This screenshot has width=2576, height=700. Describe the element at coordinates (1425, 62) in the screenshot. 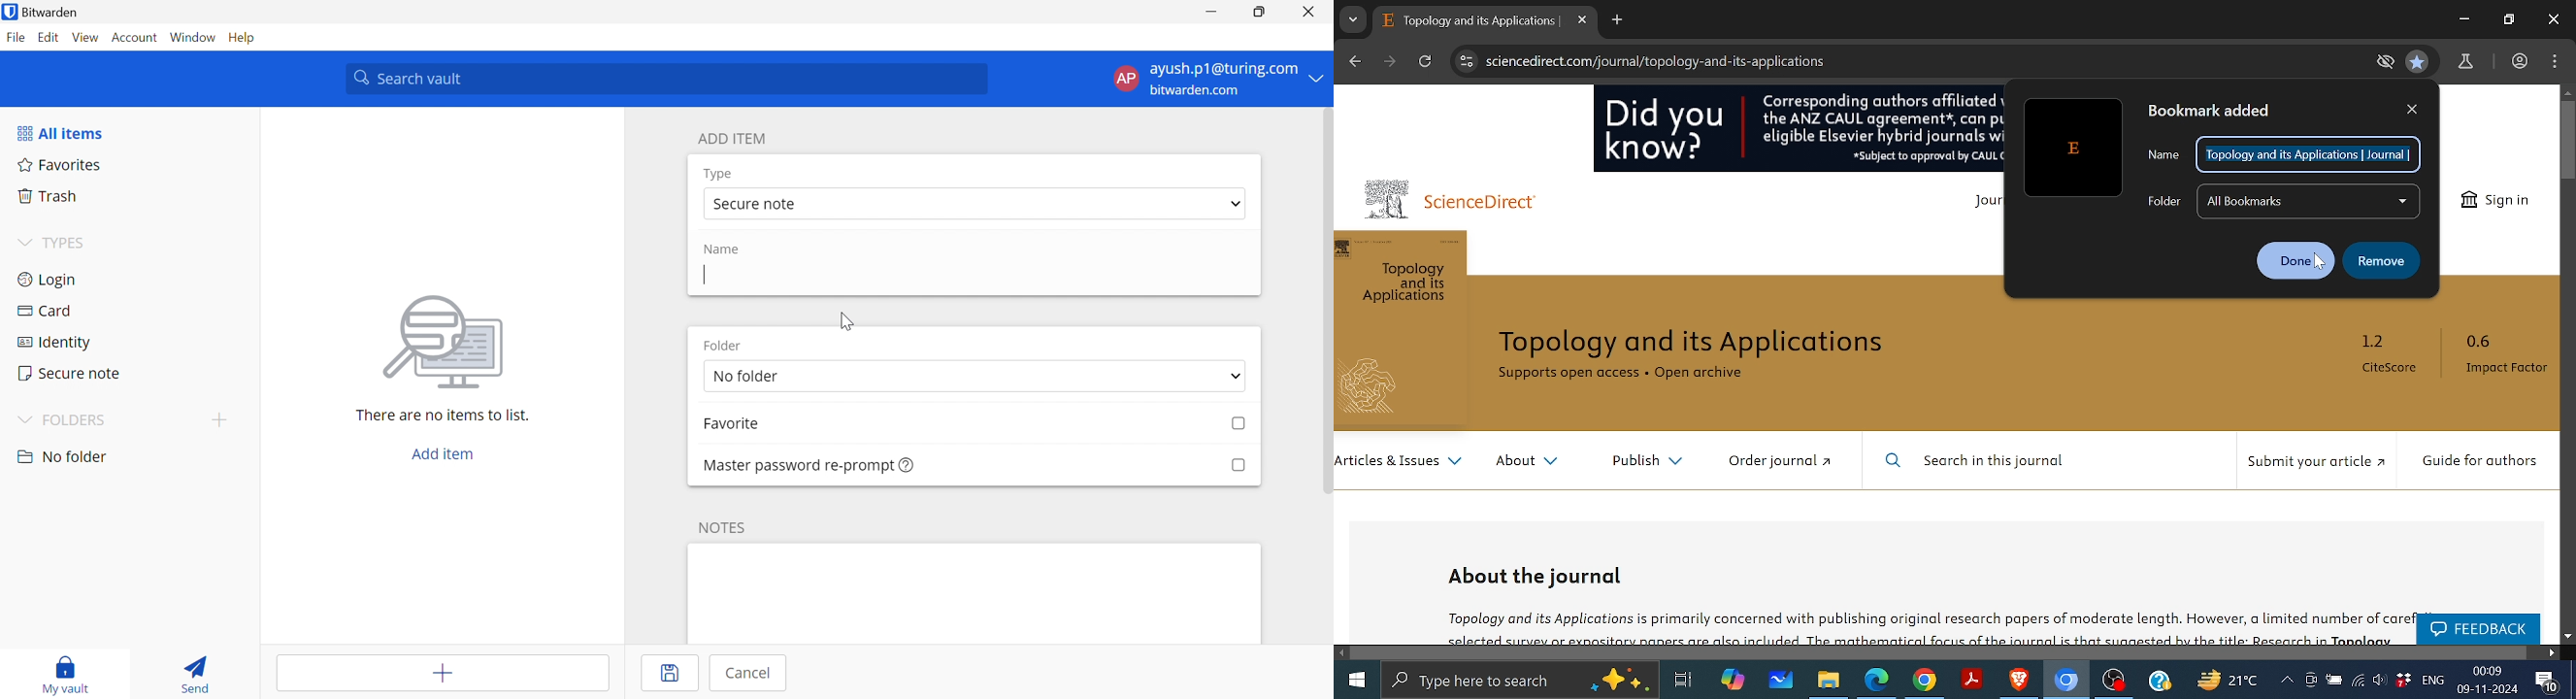

I see `Reload` at that location.